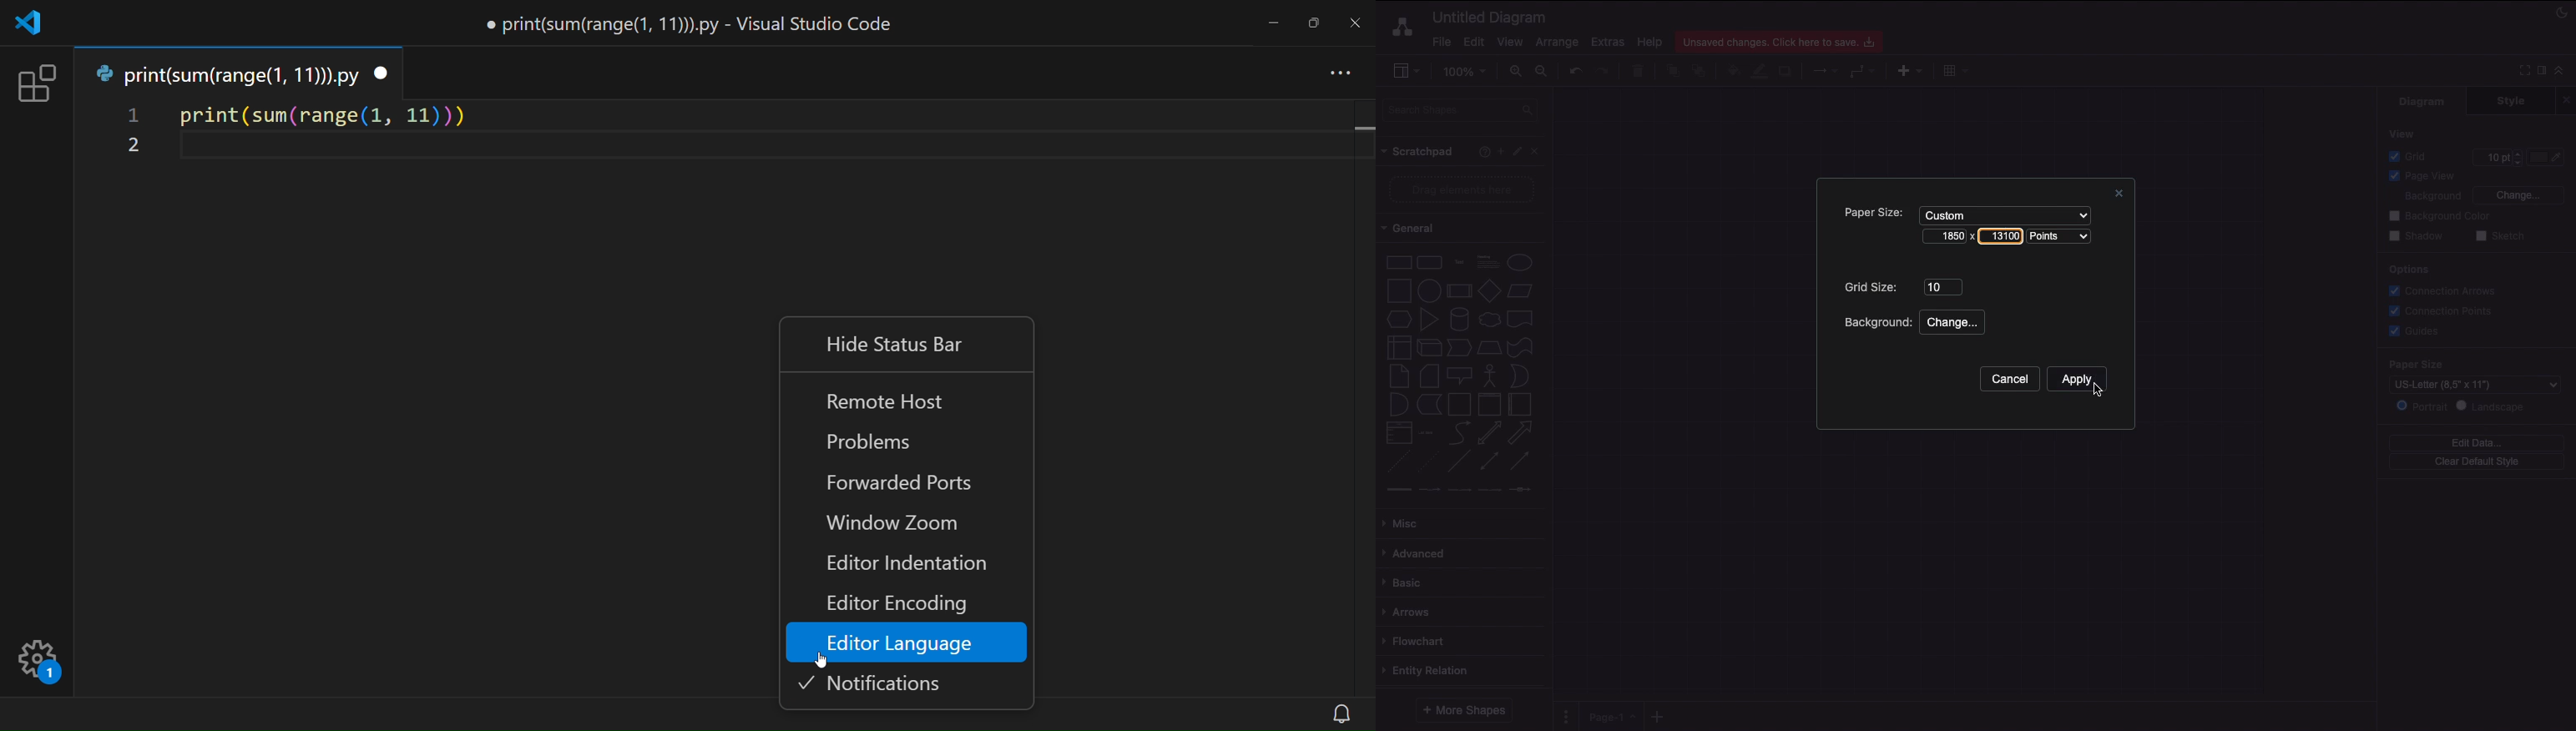  What do you see at coordinates (1430, 261) in the screenshot?
I see `Rounded rectangle` at bounding box center [1430, 261].